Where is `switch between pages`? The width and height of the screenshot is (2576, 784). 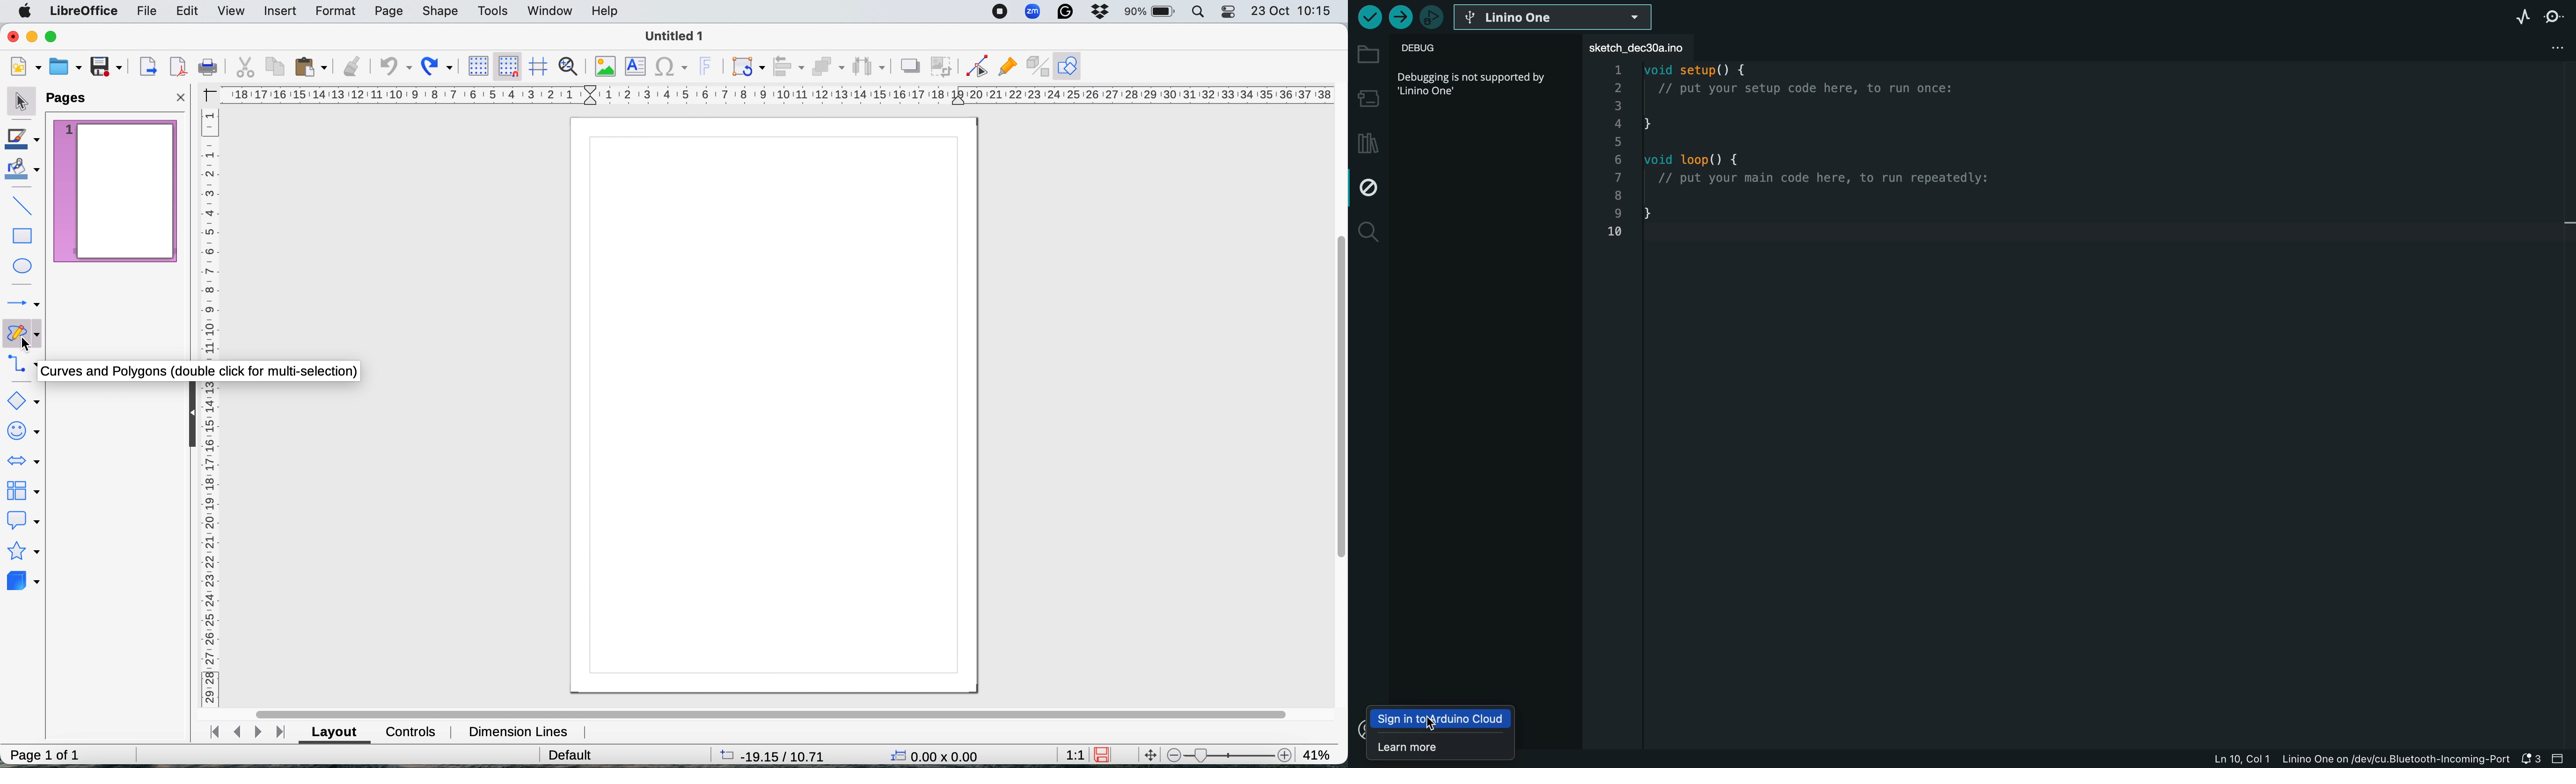
switch between pages is located at coordinates (248, 730).